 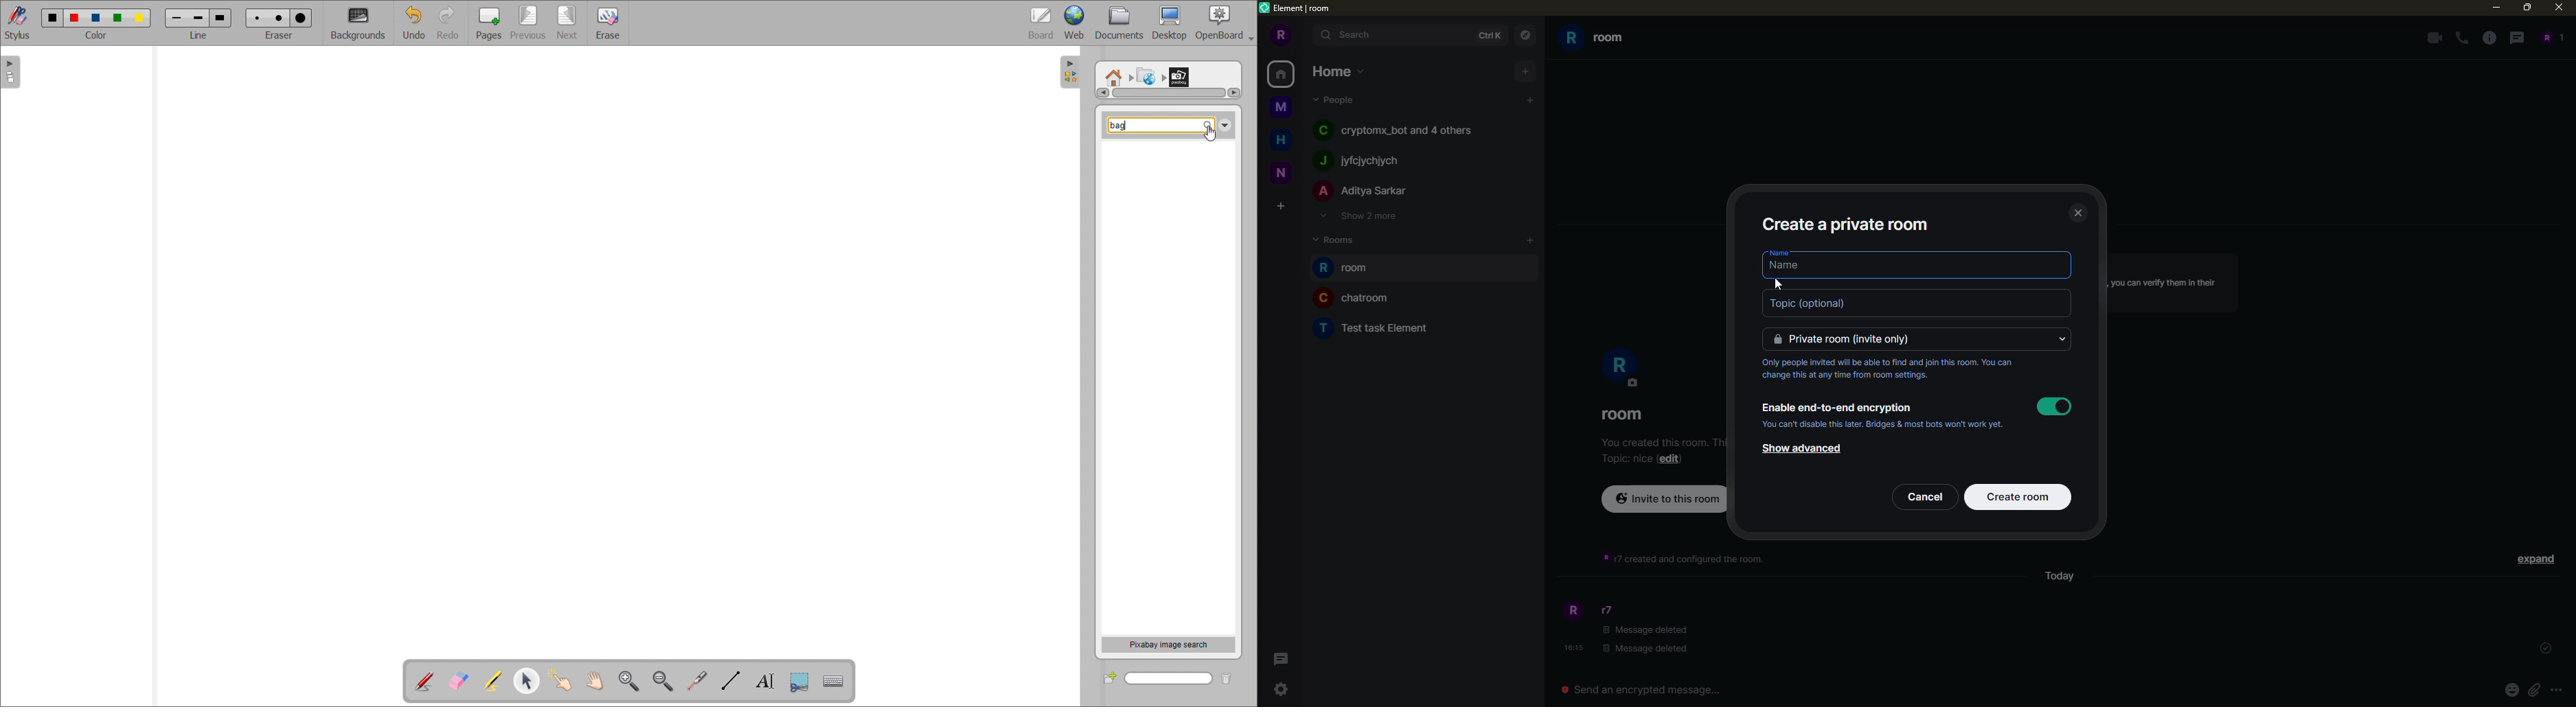 What do you see at coordinates (303, 16) in the screenshot?
I see `Large eraser` at bounding box center [303, 16].